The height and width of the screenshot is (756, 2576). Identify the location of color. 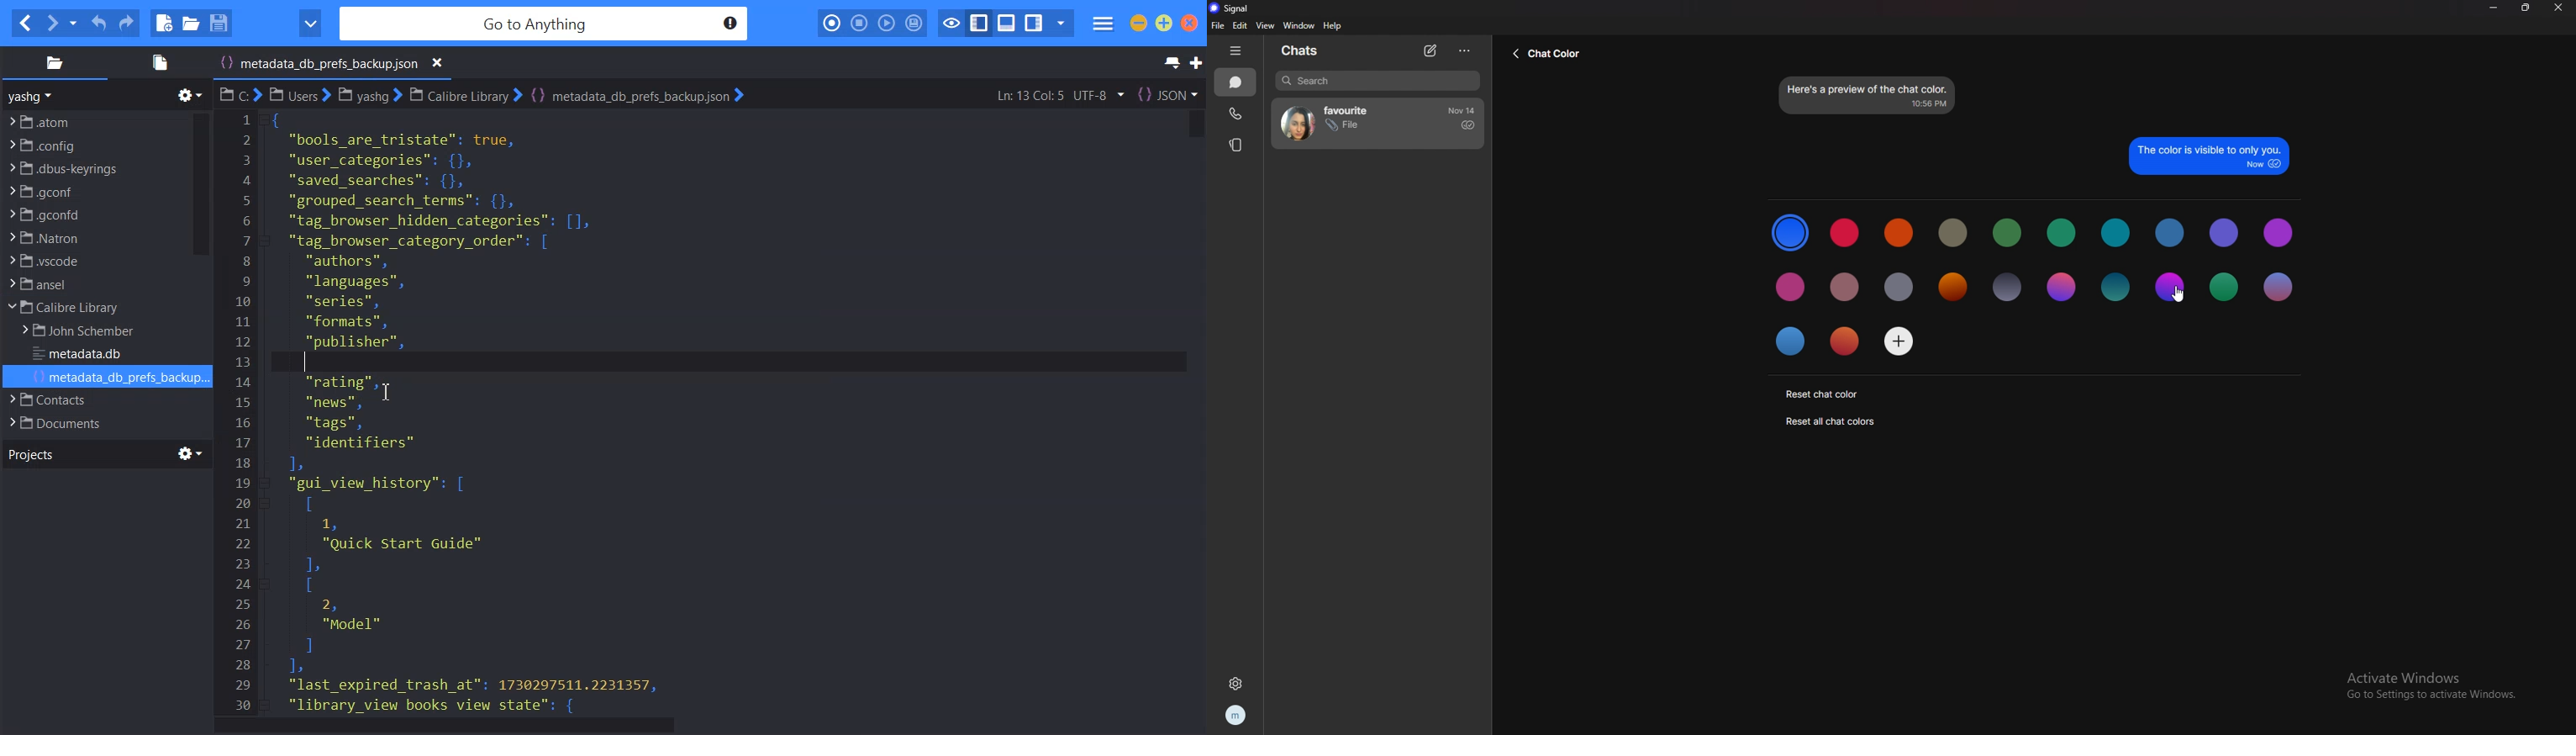
(1792, 286).